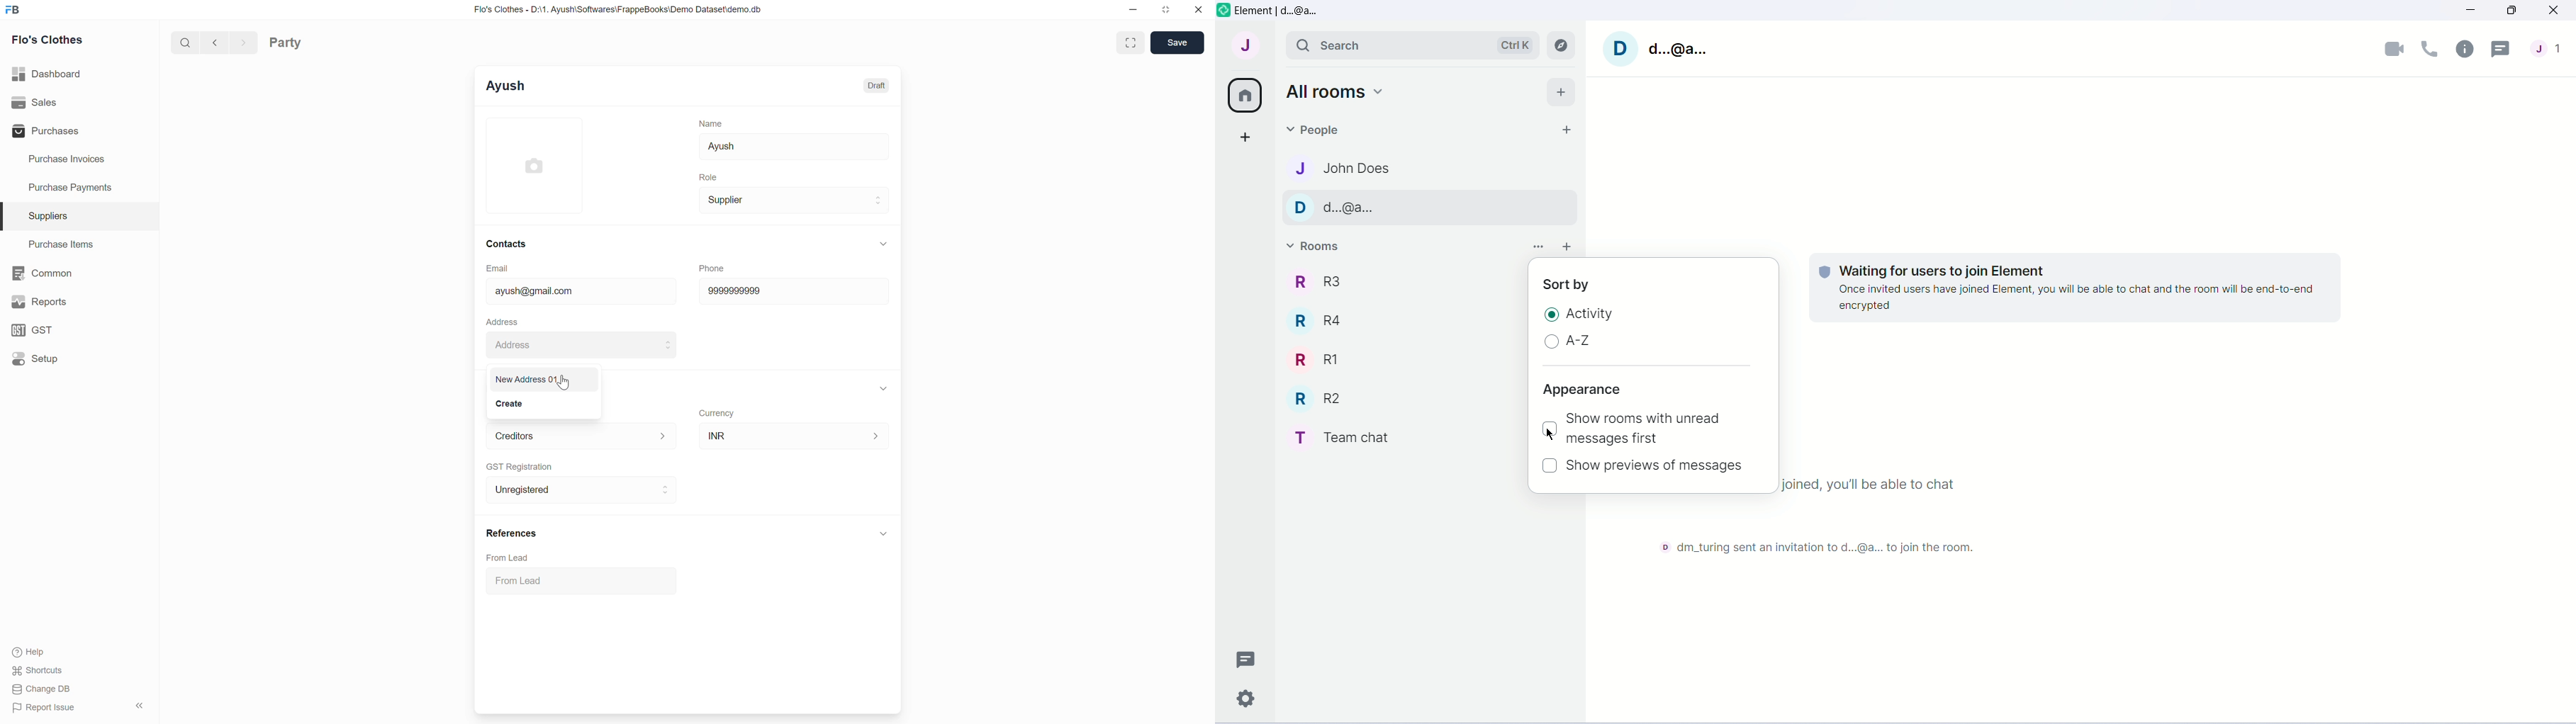 The image size is (2576, 728). I want to click on Show rooms with unread messages first, so click(1656, 429).